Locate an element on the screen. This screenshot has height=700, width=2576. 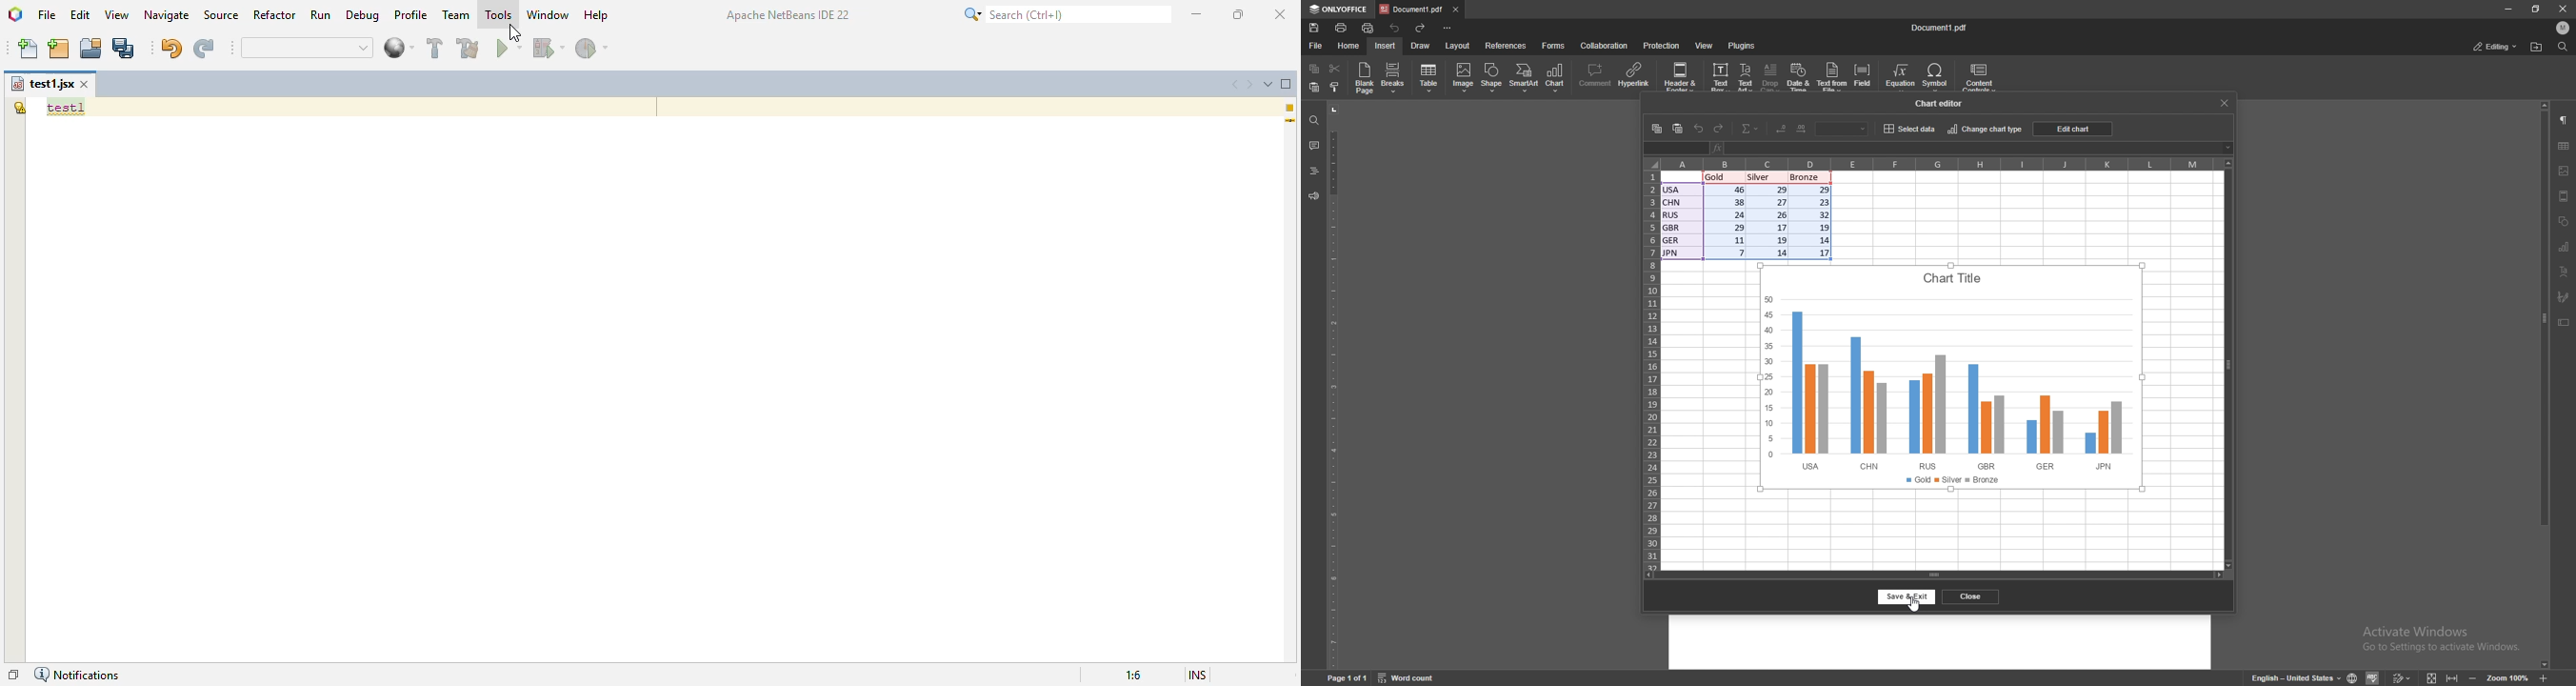
table is located at coordinates (2565, 146).